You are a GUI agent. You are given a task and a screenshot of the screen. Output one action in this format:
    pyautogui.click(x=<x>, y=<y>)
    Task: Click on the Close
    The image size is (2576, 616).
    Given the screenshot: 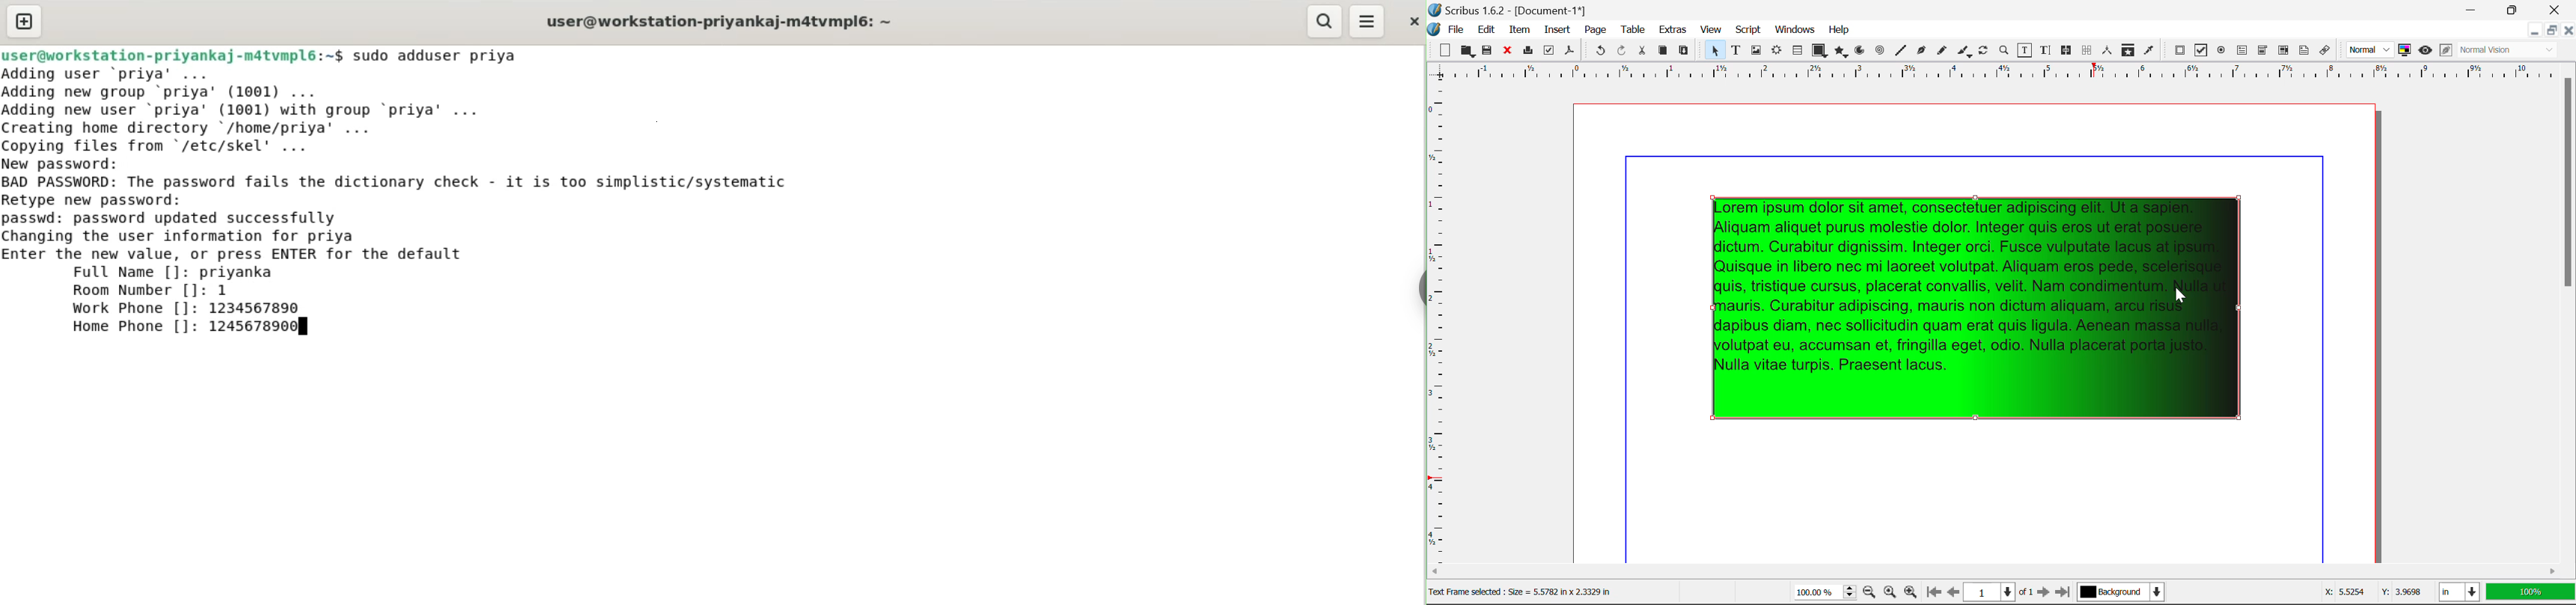 What is the action you would take?
    pyautogui.click(x=2568, y=30)
    